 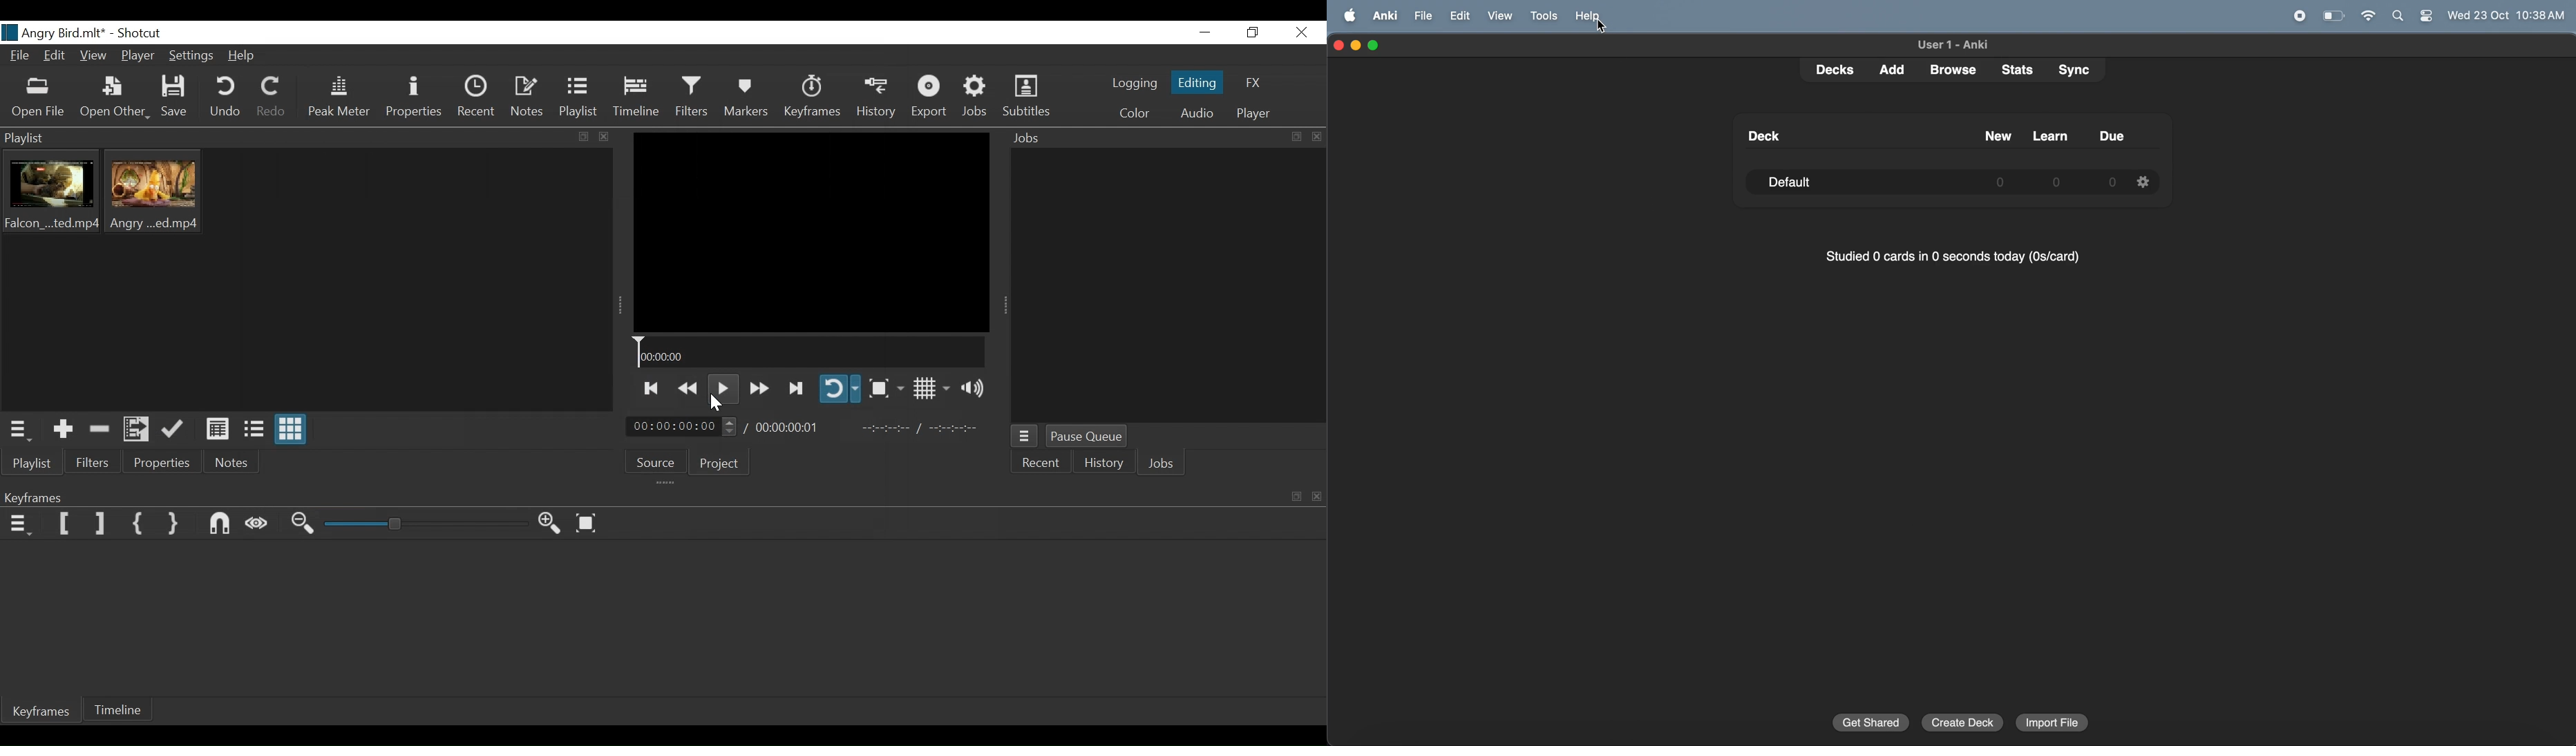 What do you see at coordinates (2301, 16) in the screenshot?
I see `record` at bounding box center [2301, 16].